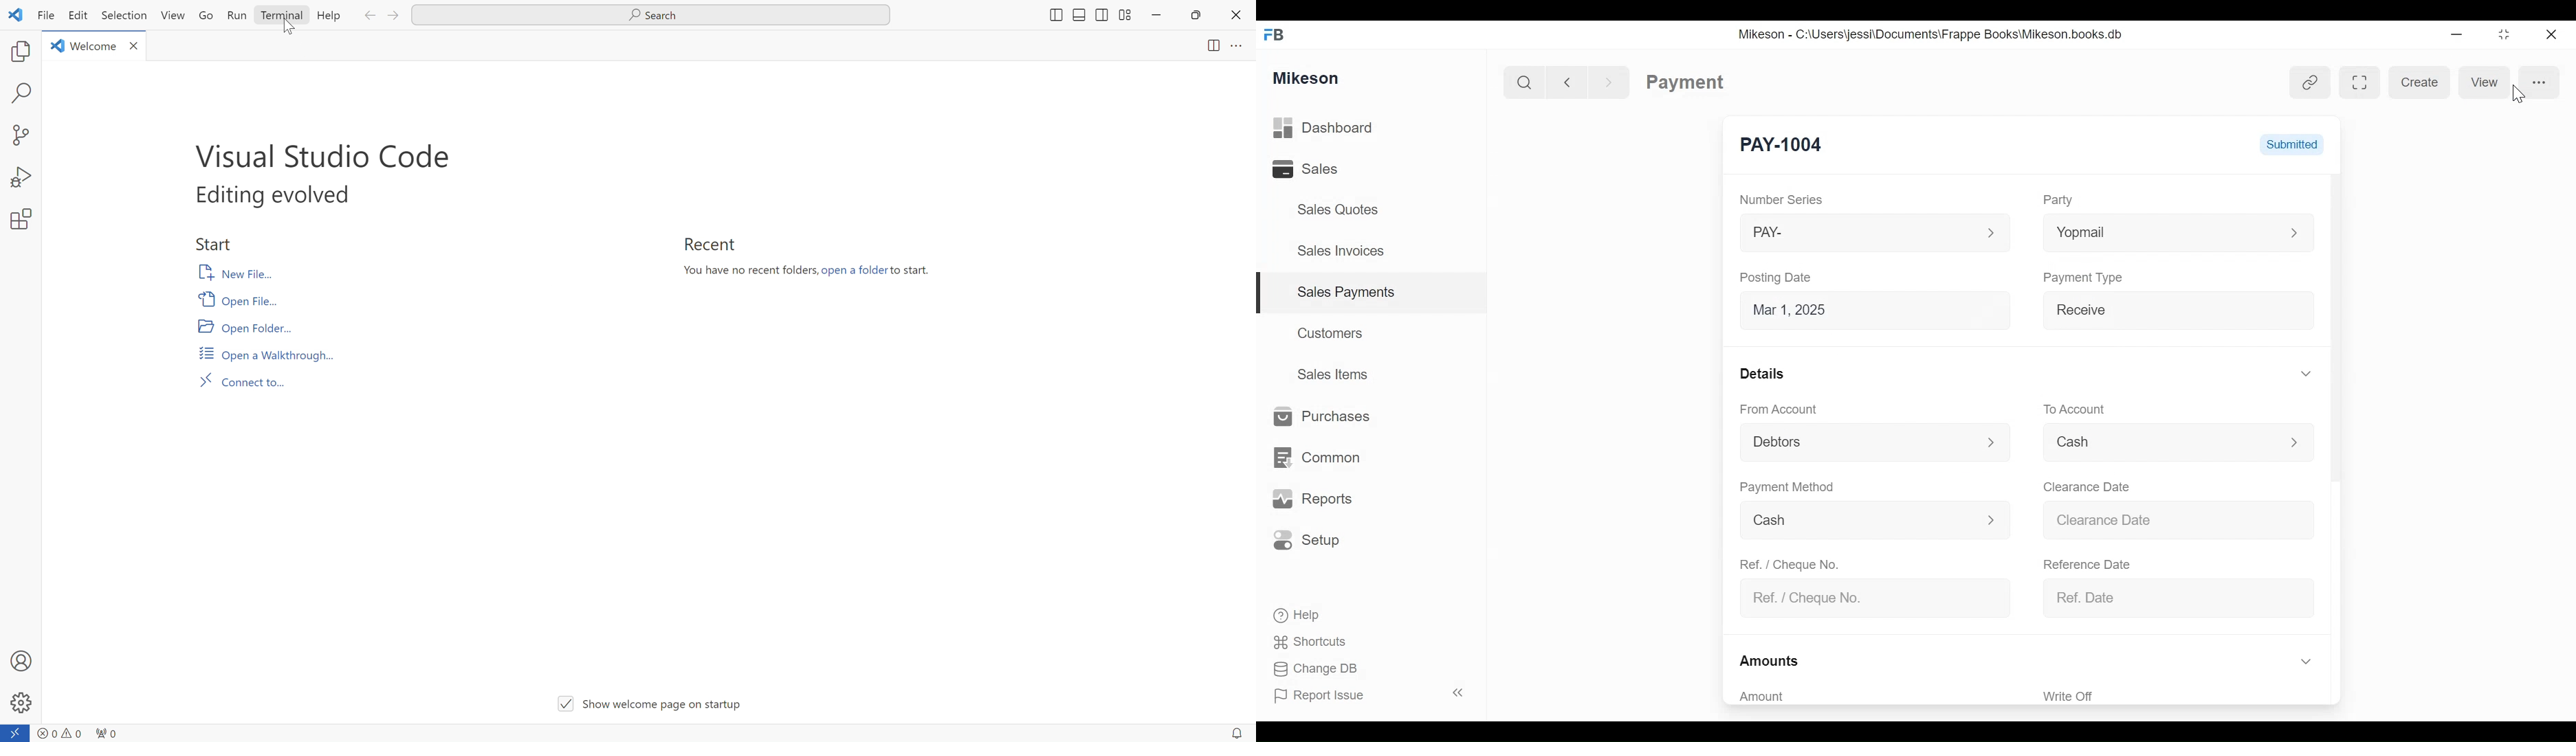 The height and width of the screenshot is (756, 2576). Describe the element at coordinates (1874, 519) in the screenshot. I see `Cash` at that location.